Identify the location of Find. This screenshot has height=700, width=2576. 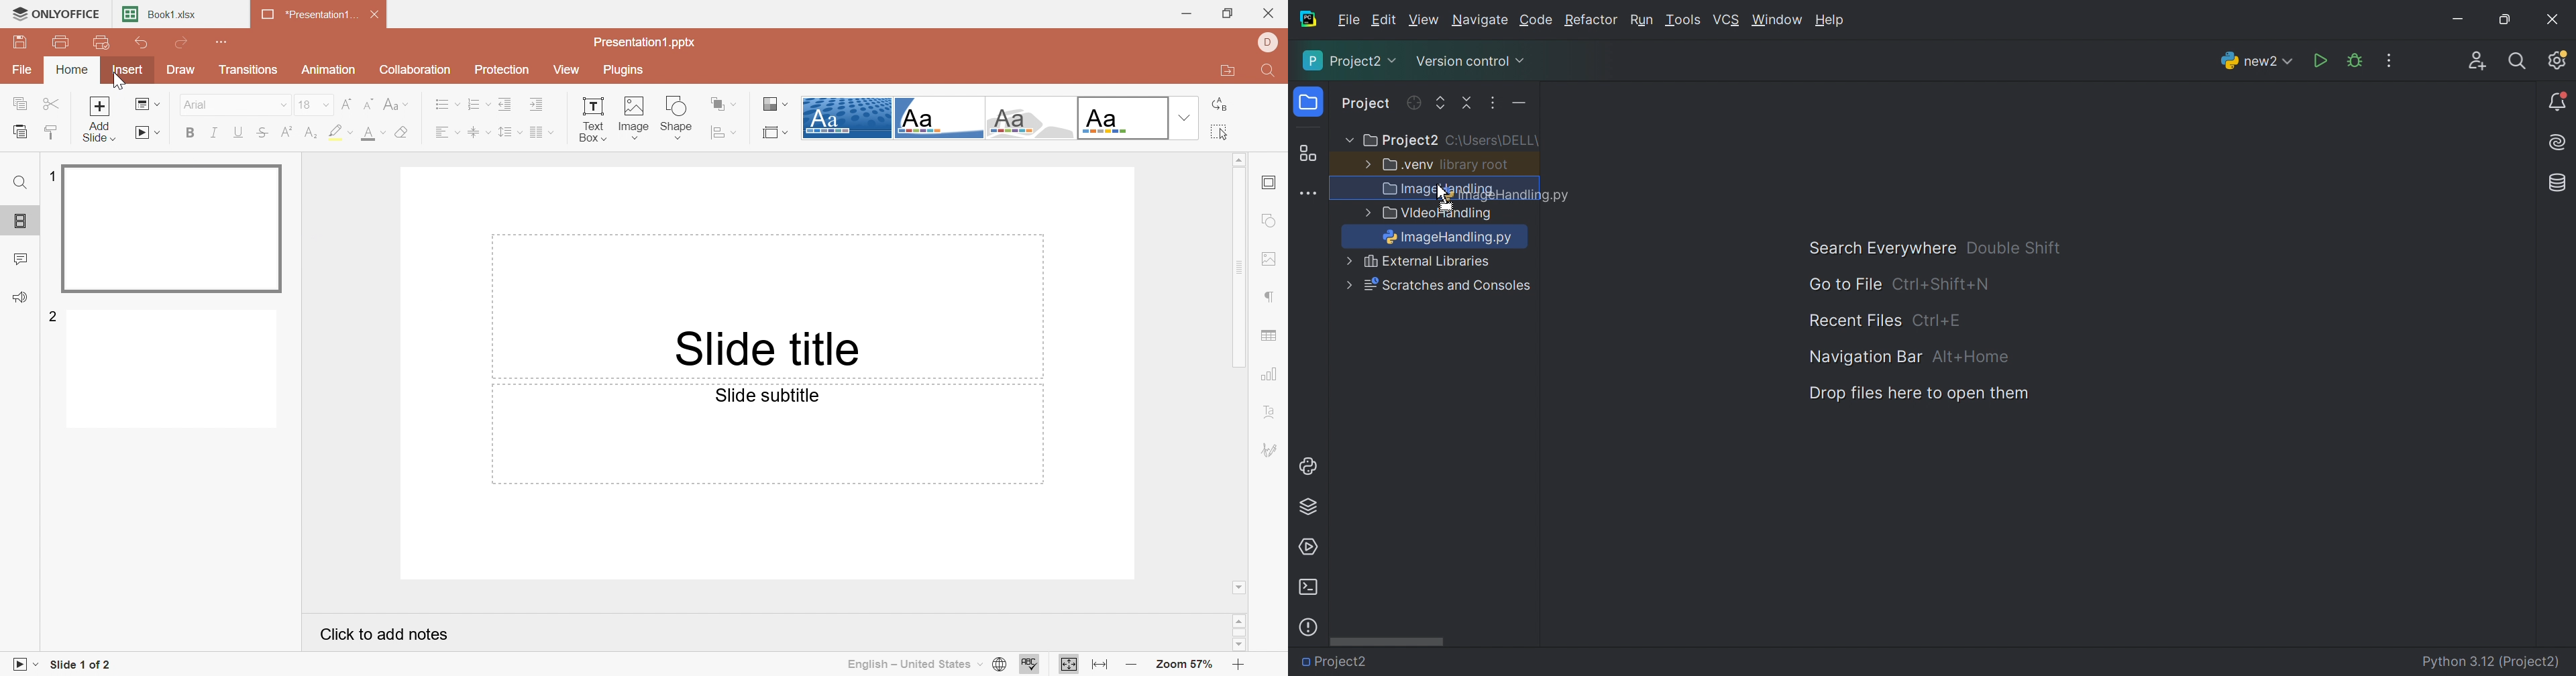
(1266, 73).